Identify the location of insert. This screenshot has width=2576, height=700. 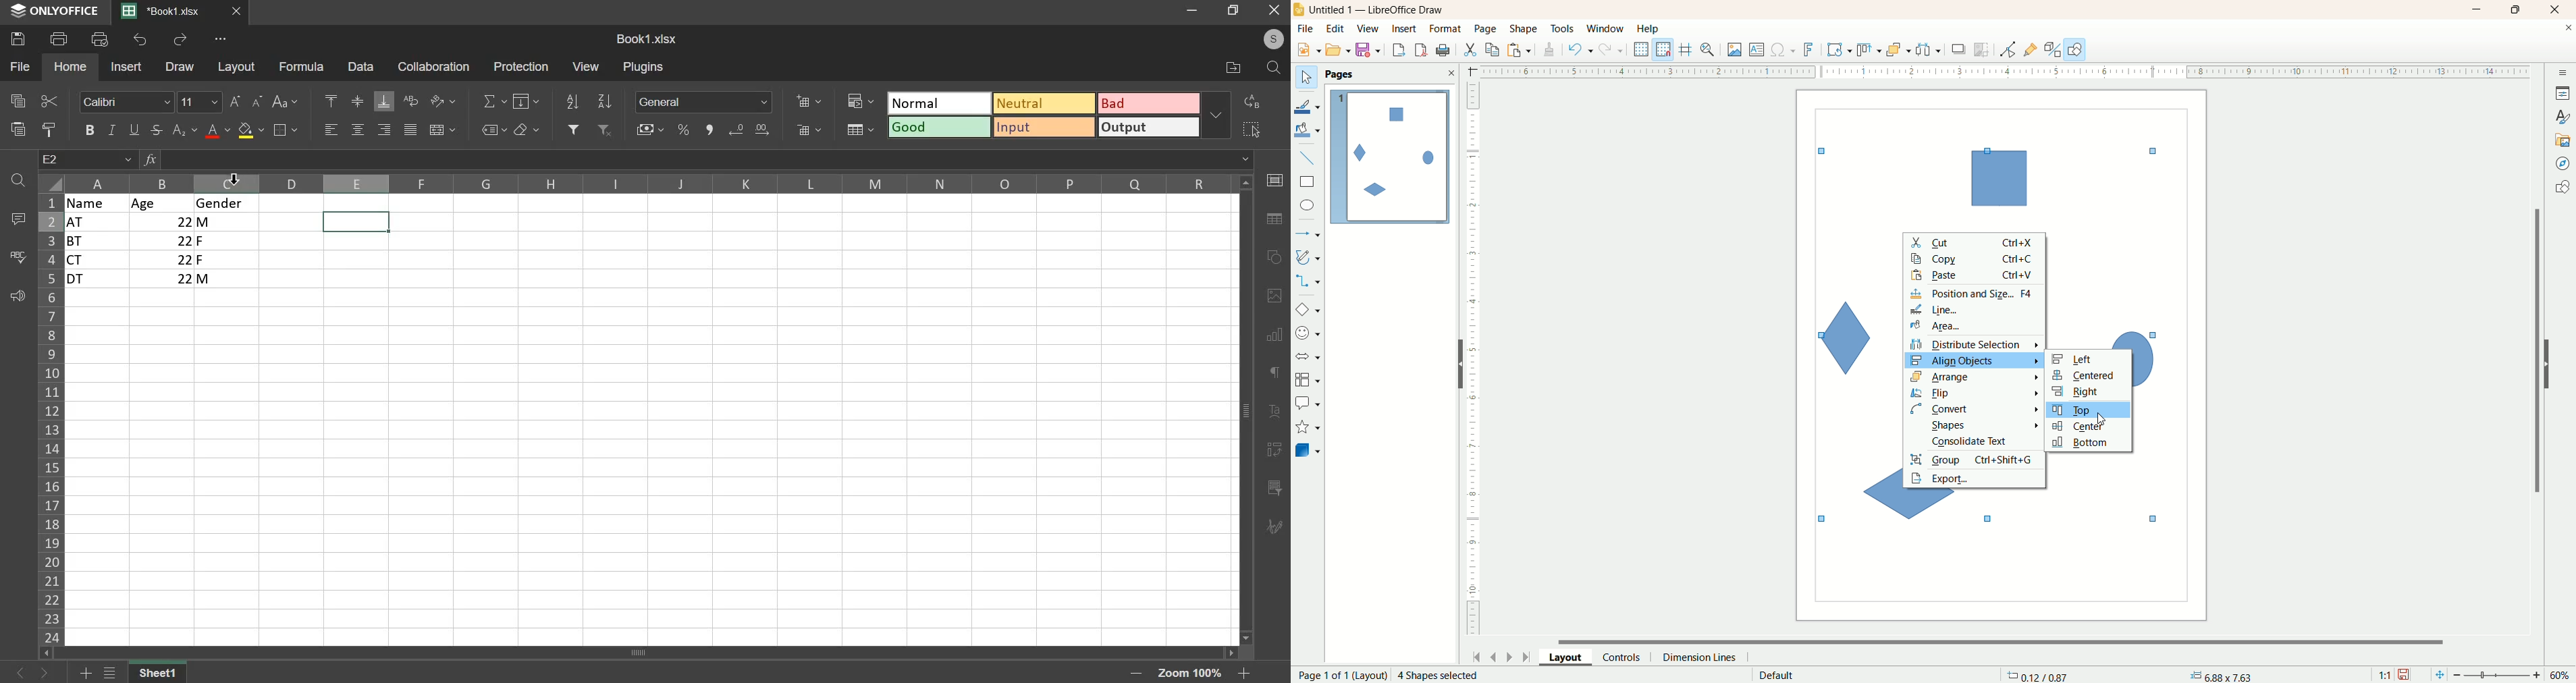
(1406, 29).